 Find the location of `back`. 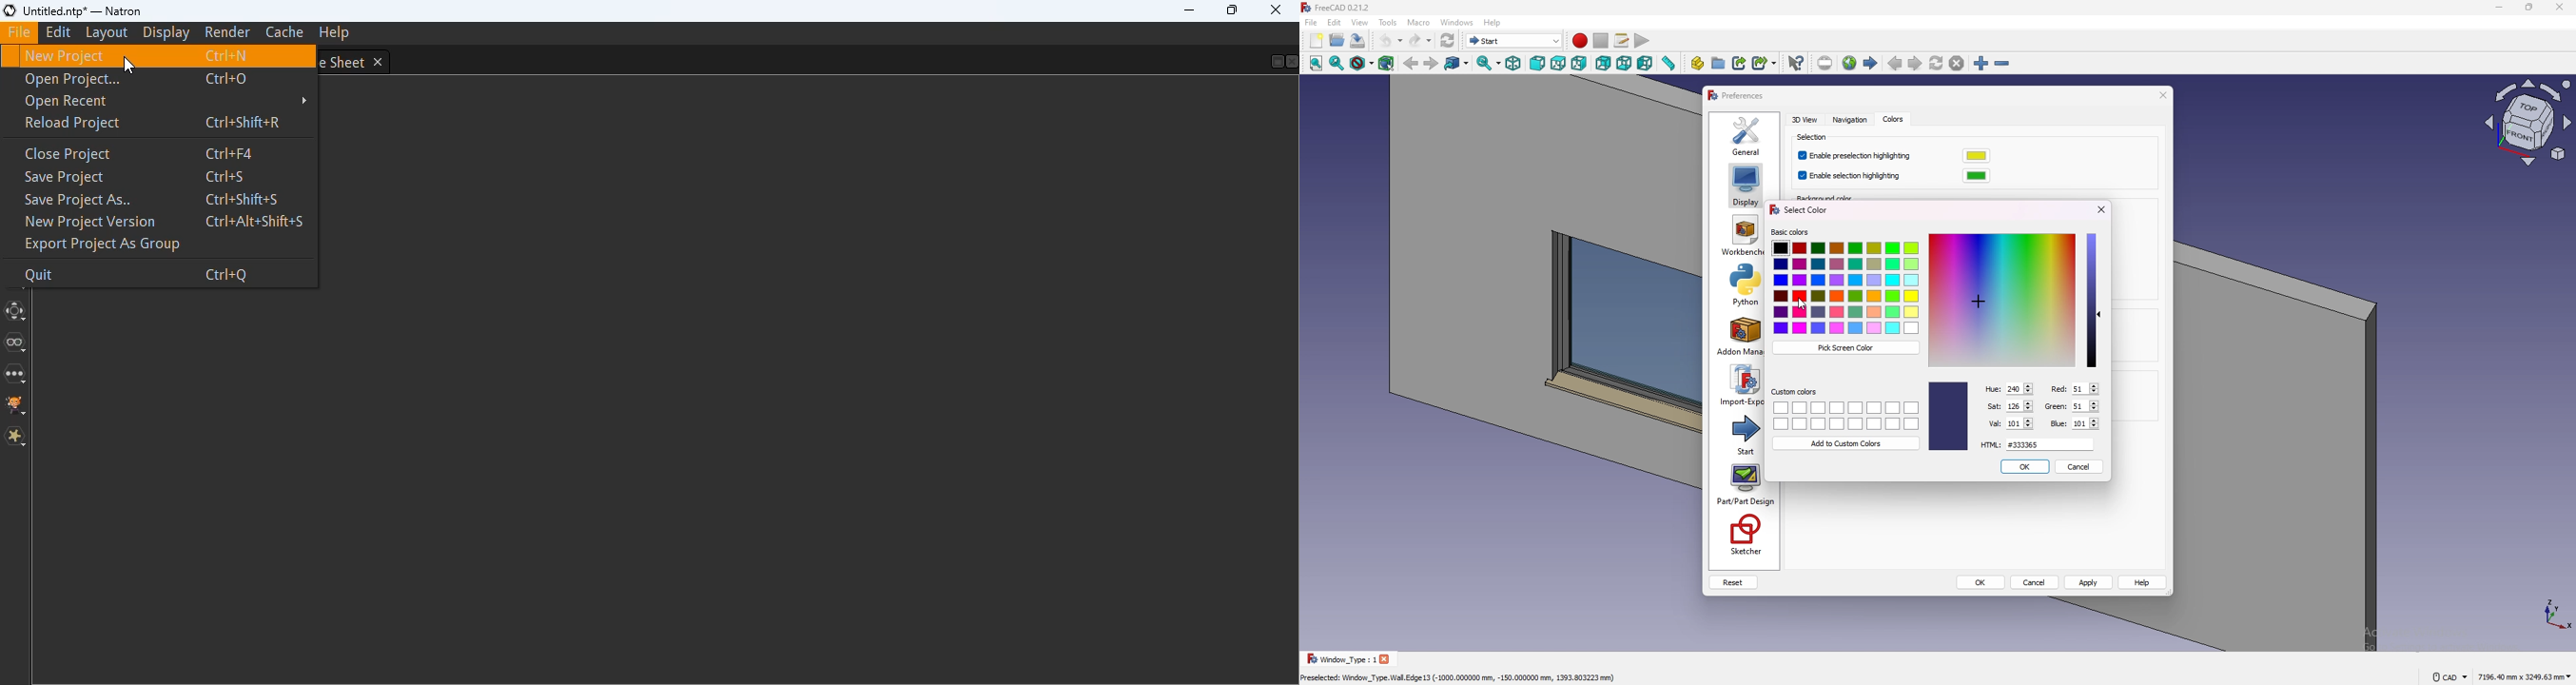

back is located at coordinates (1411, 64).